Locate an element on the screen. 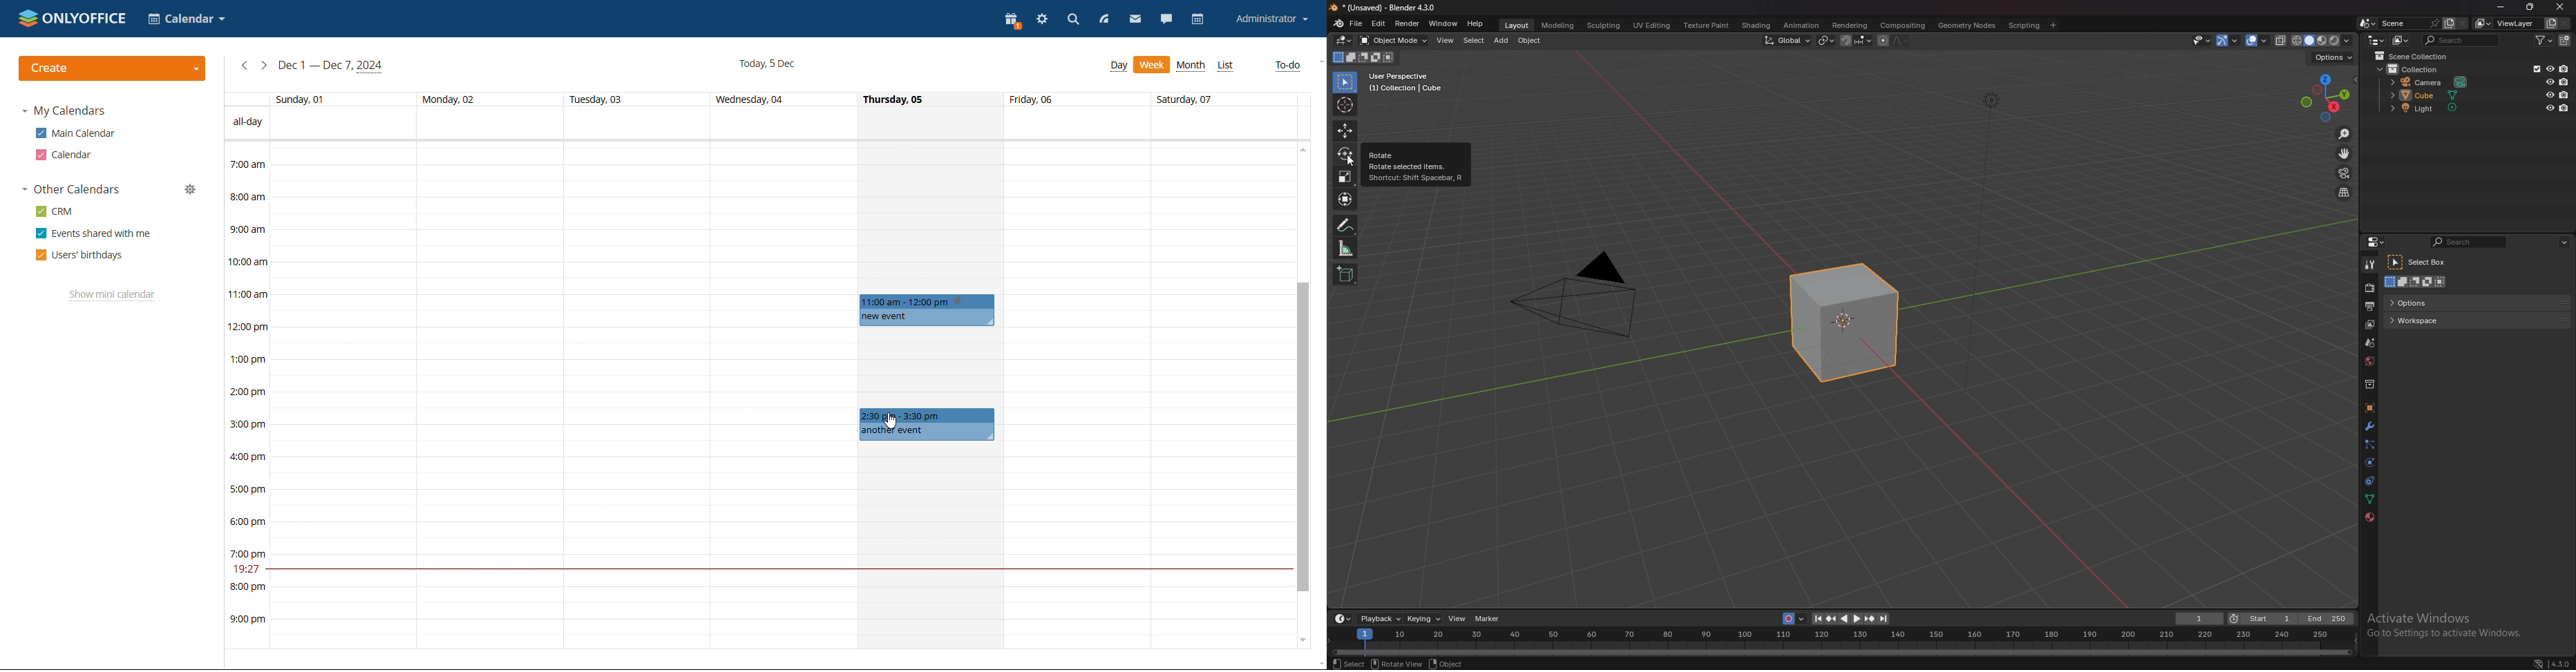 This screenshot has width=2576, height=672. cursor is located at coordinates (1344, 104).